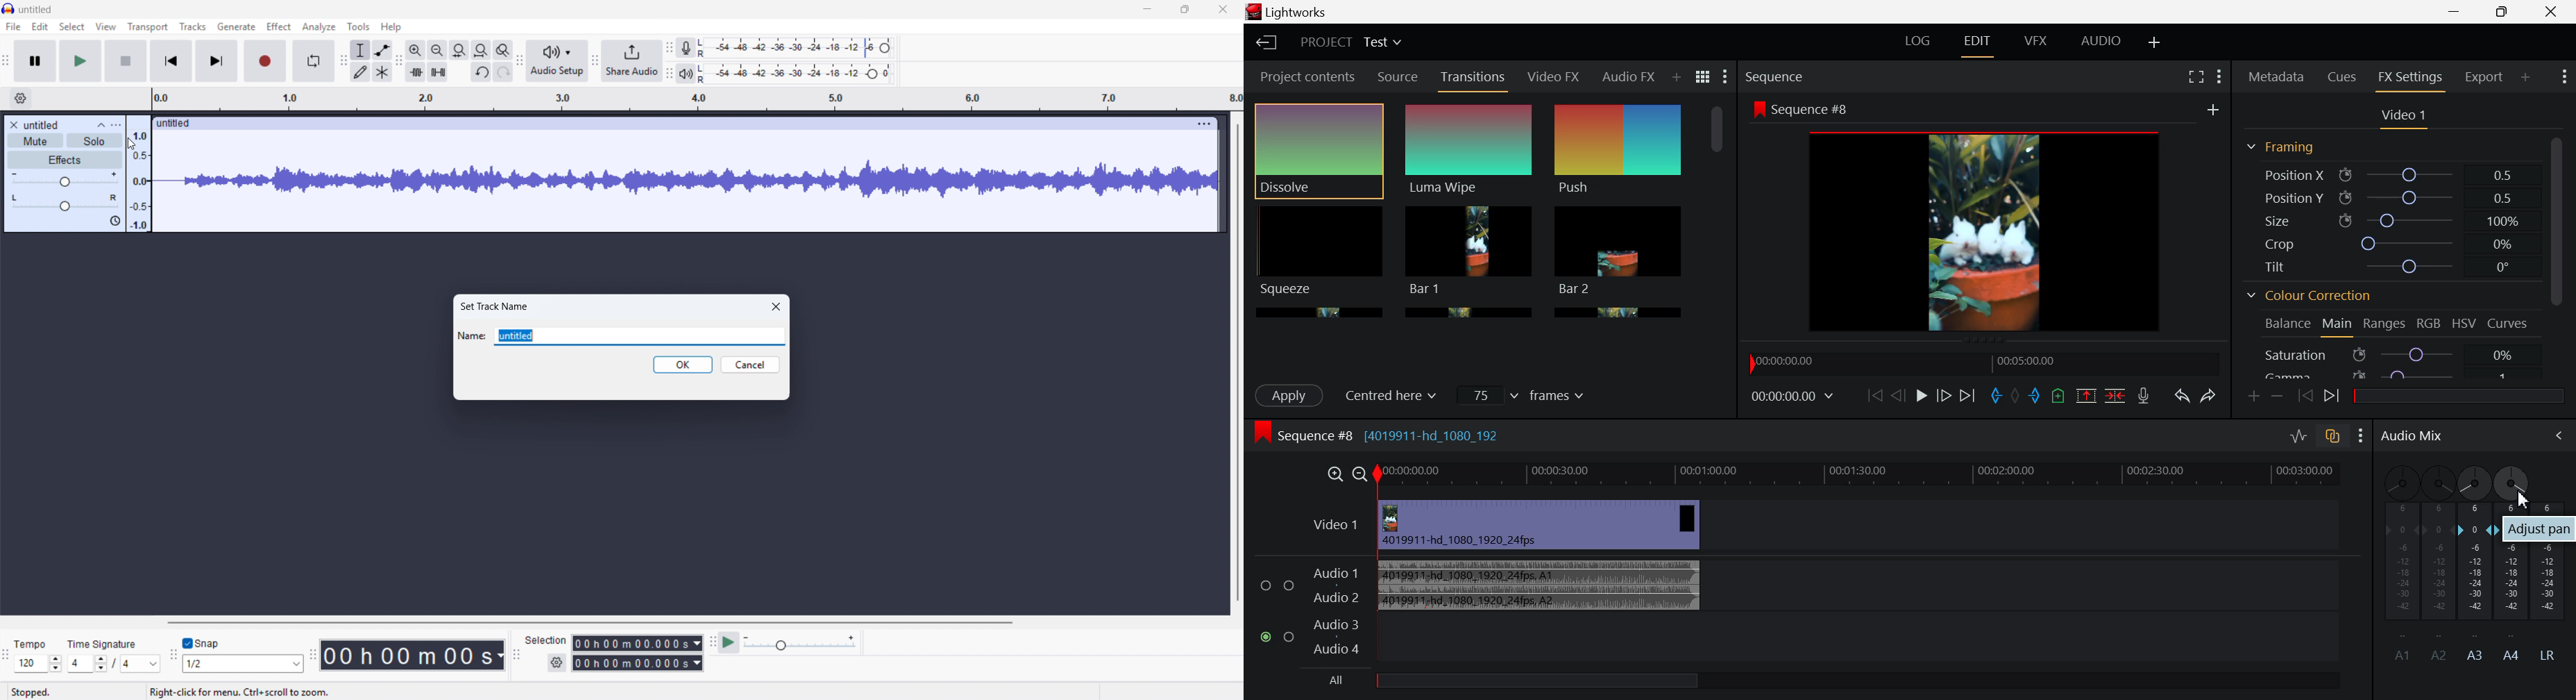 This screenshot has width=2576, height=700. What do you see at coordinates (2523, 503) in the screenshot?
I see `A4 Channel Adjust Pan` at bounding box center [2523, 503].